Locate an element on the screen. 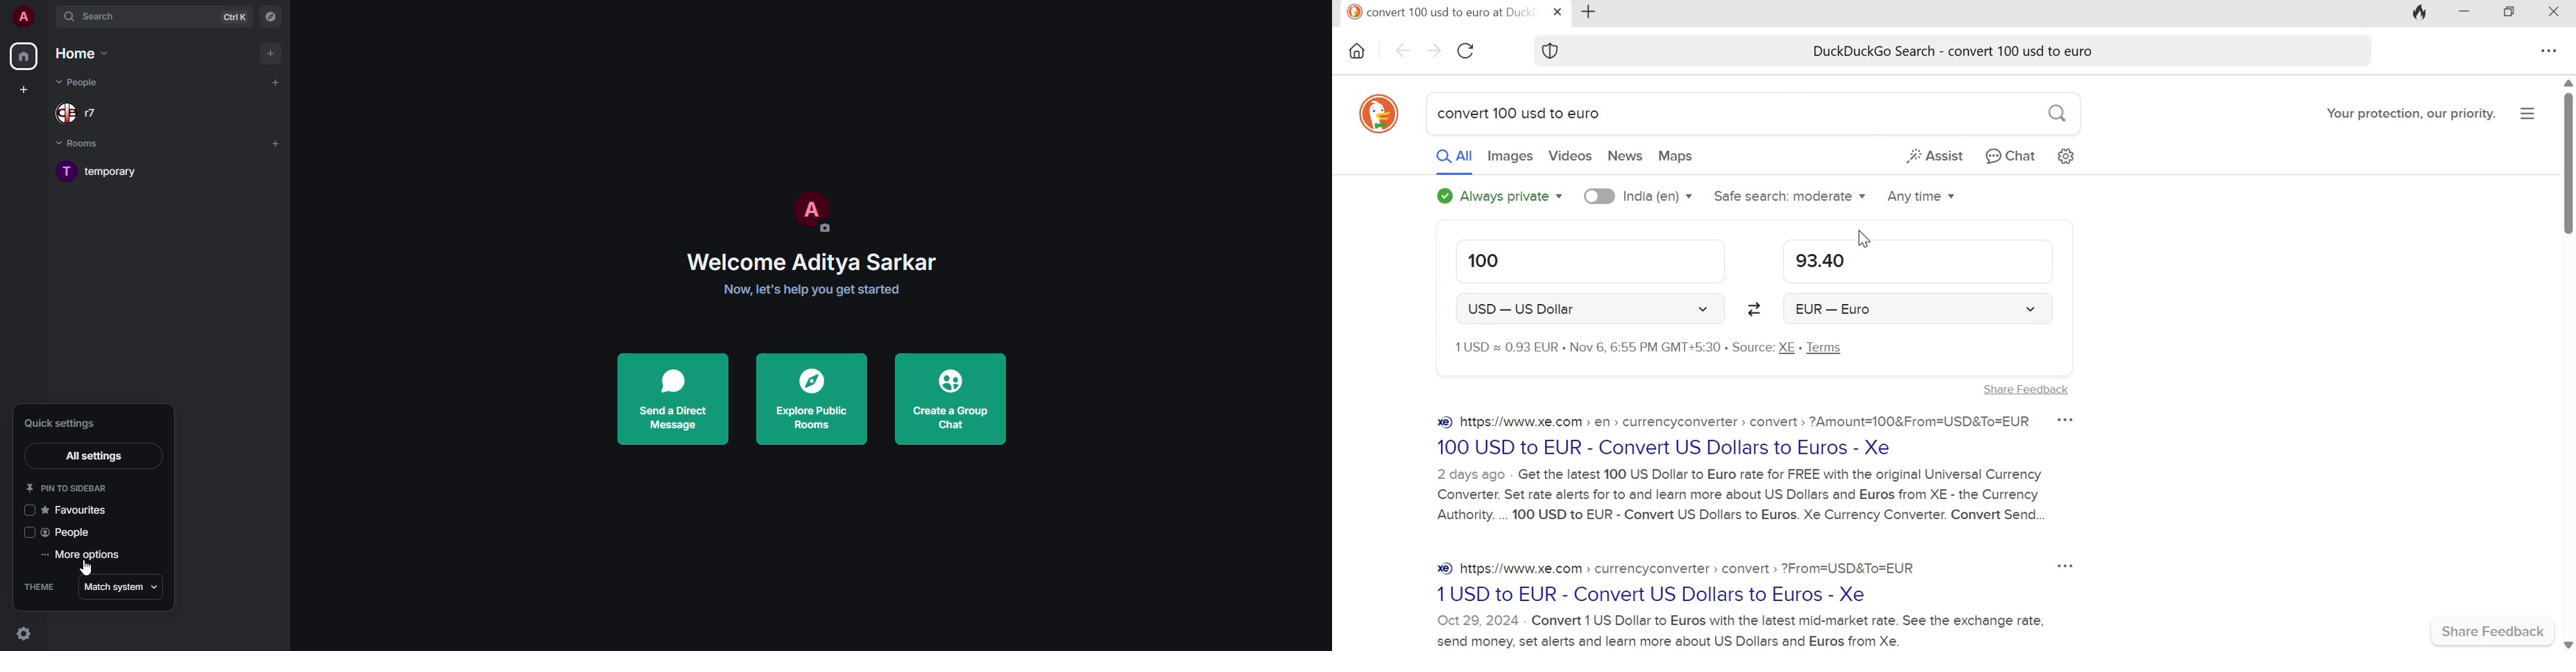 The image size is (2576, 672). Anytime is located at coordinates (1921, 196).